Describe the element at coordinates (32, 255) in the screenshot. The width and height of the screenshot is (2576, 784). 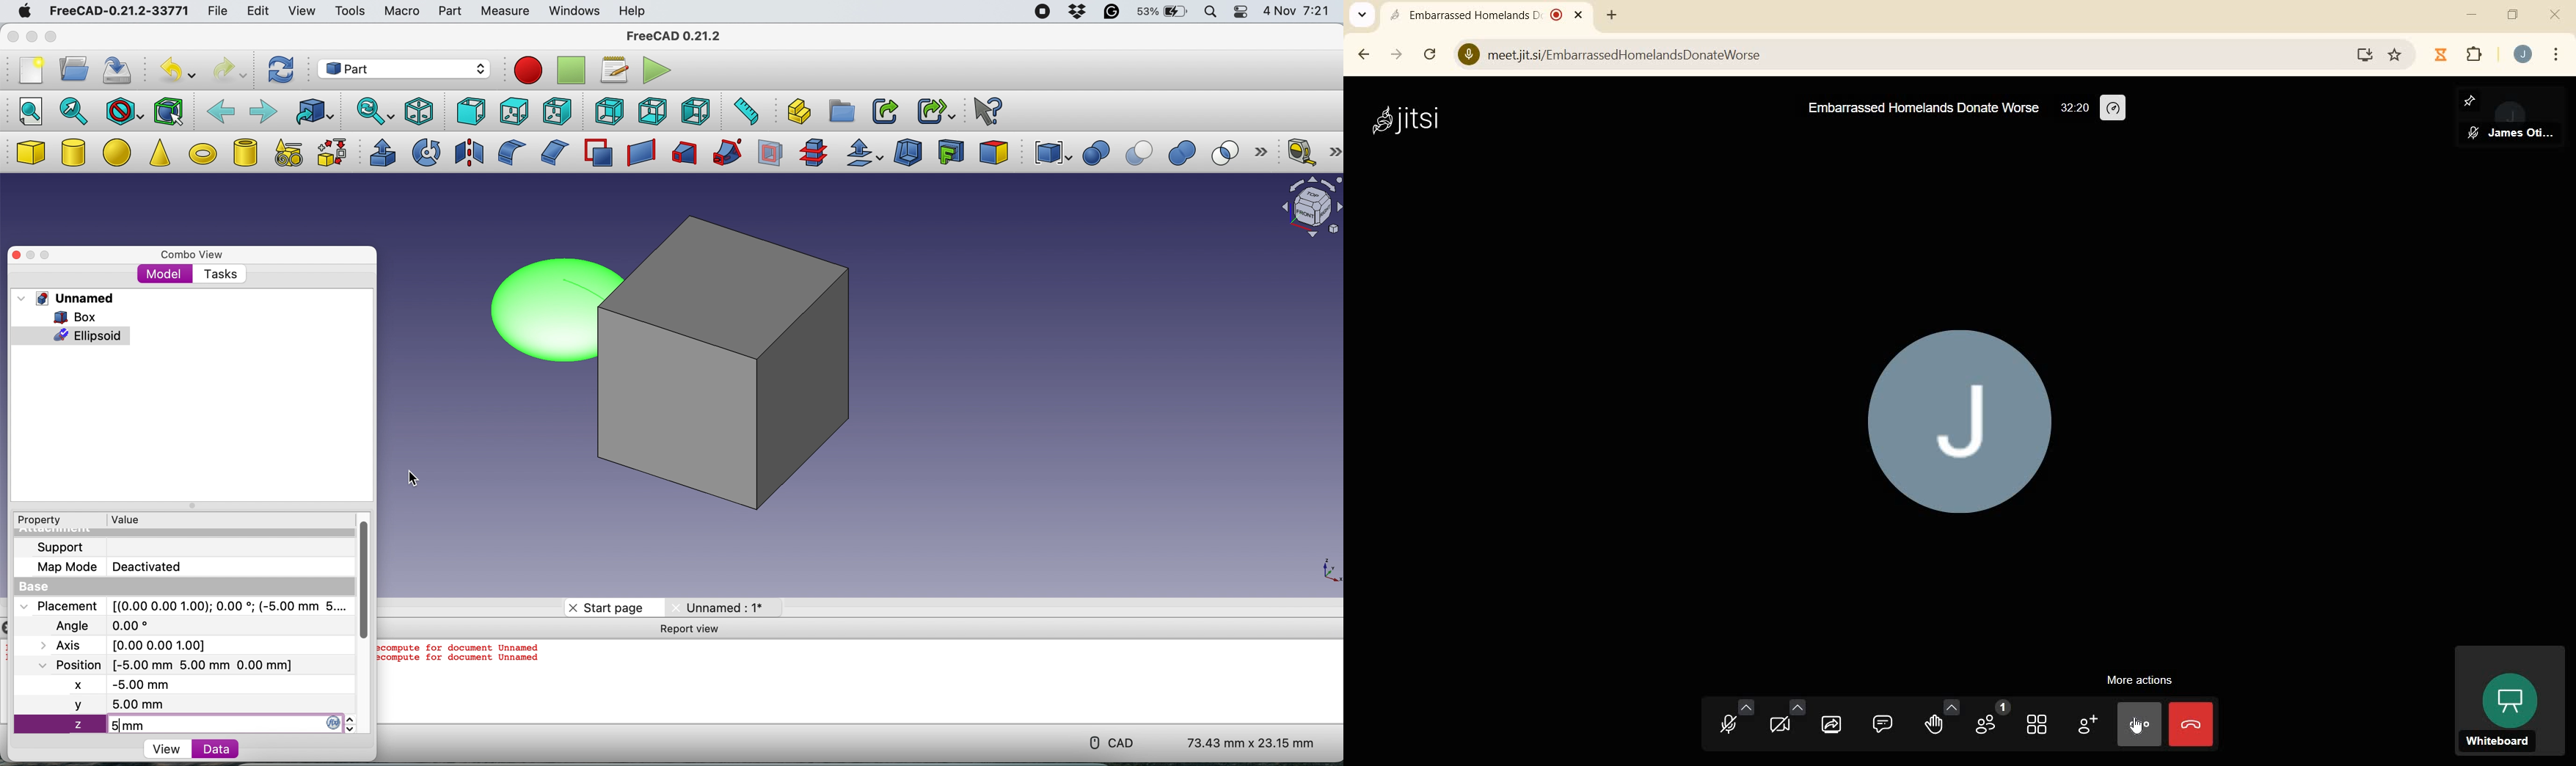
I see `minimise` at that location.